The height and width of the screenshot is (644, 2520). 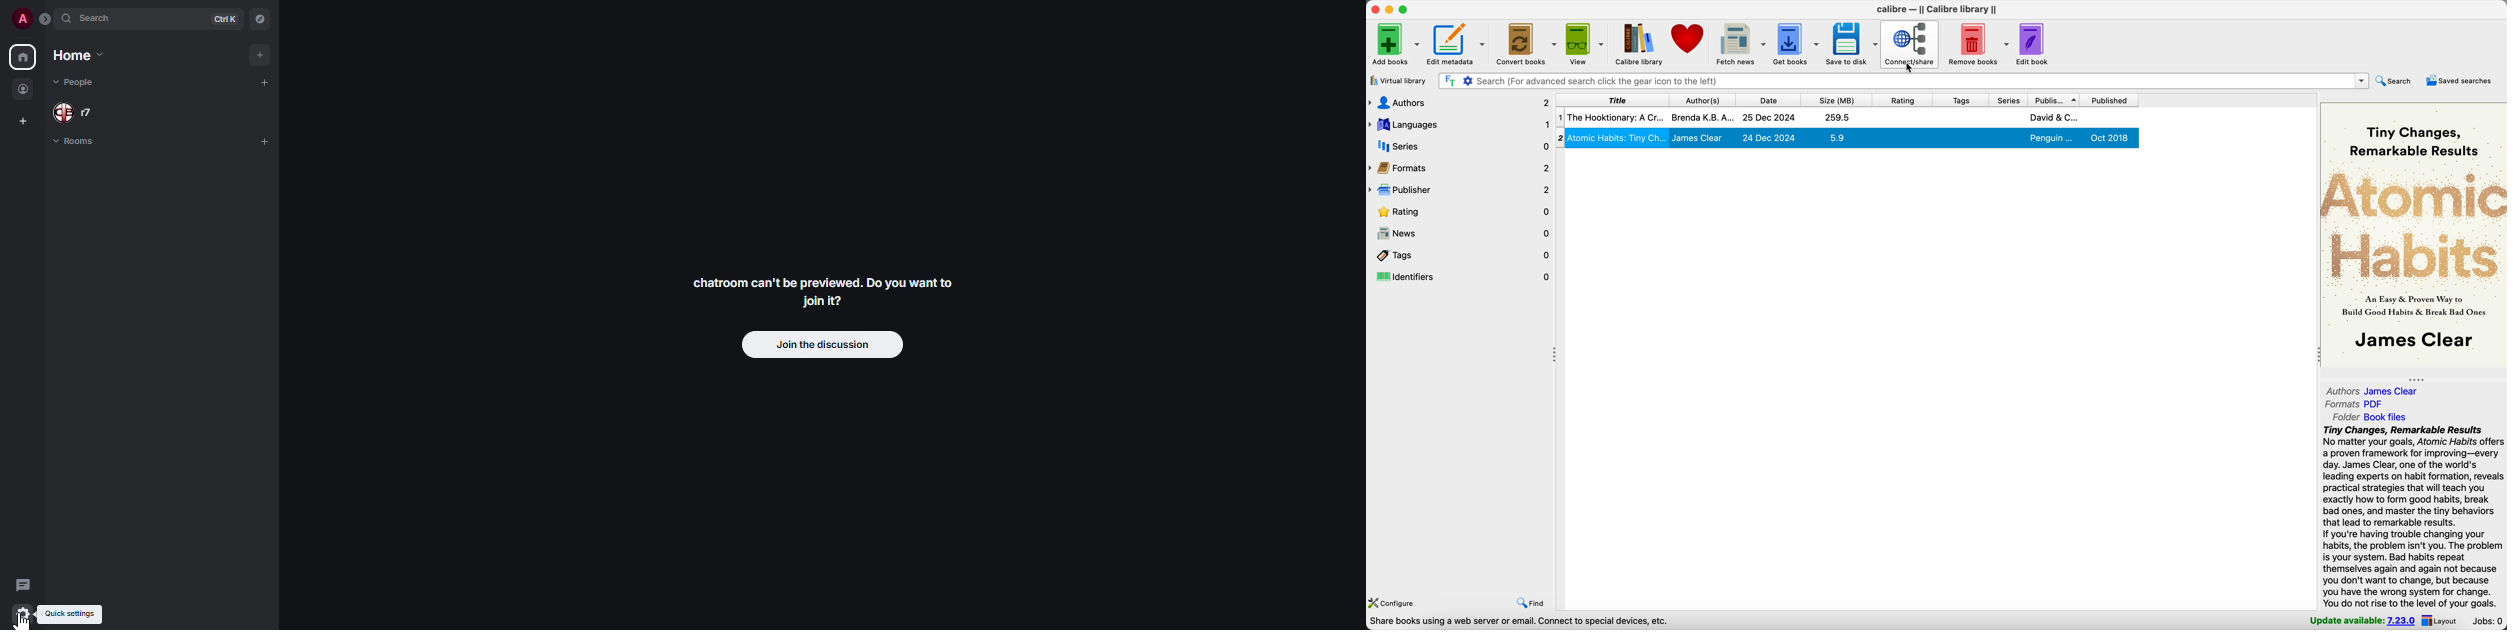 What do you see at coordinates (1701, 100) in the screenshot?
I see `author(s)` at bounding box center [1701, 100].